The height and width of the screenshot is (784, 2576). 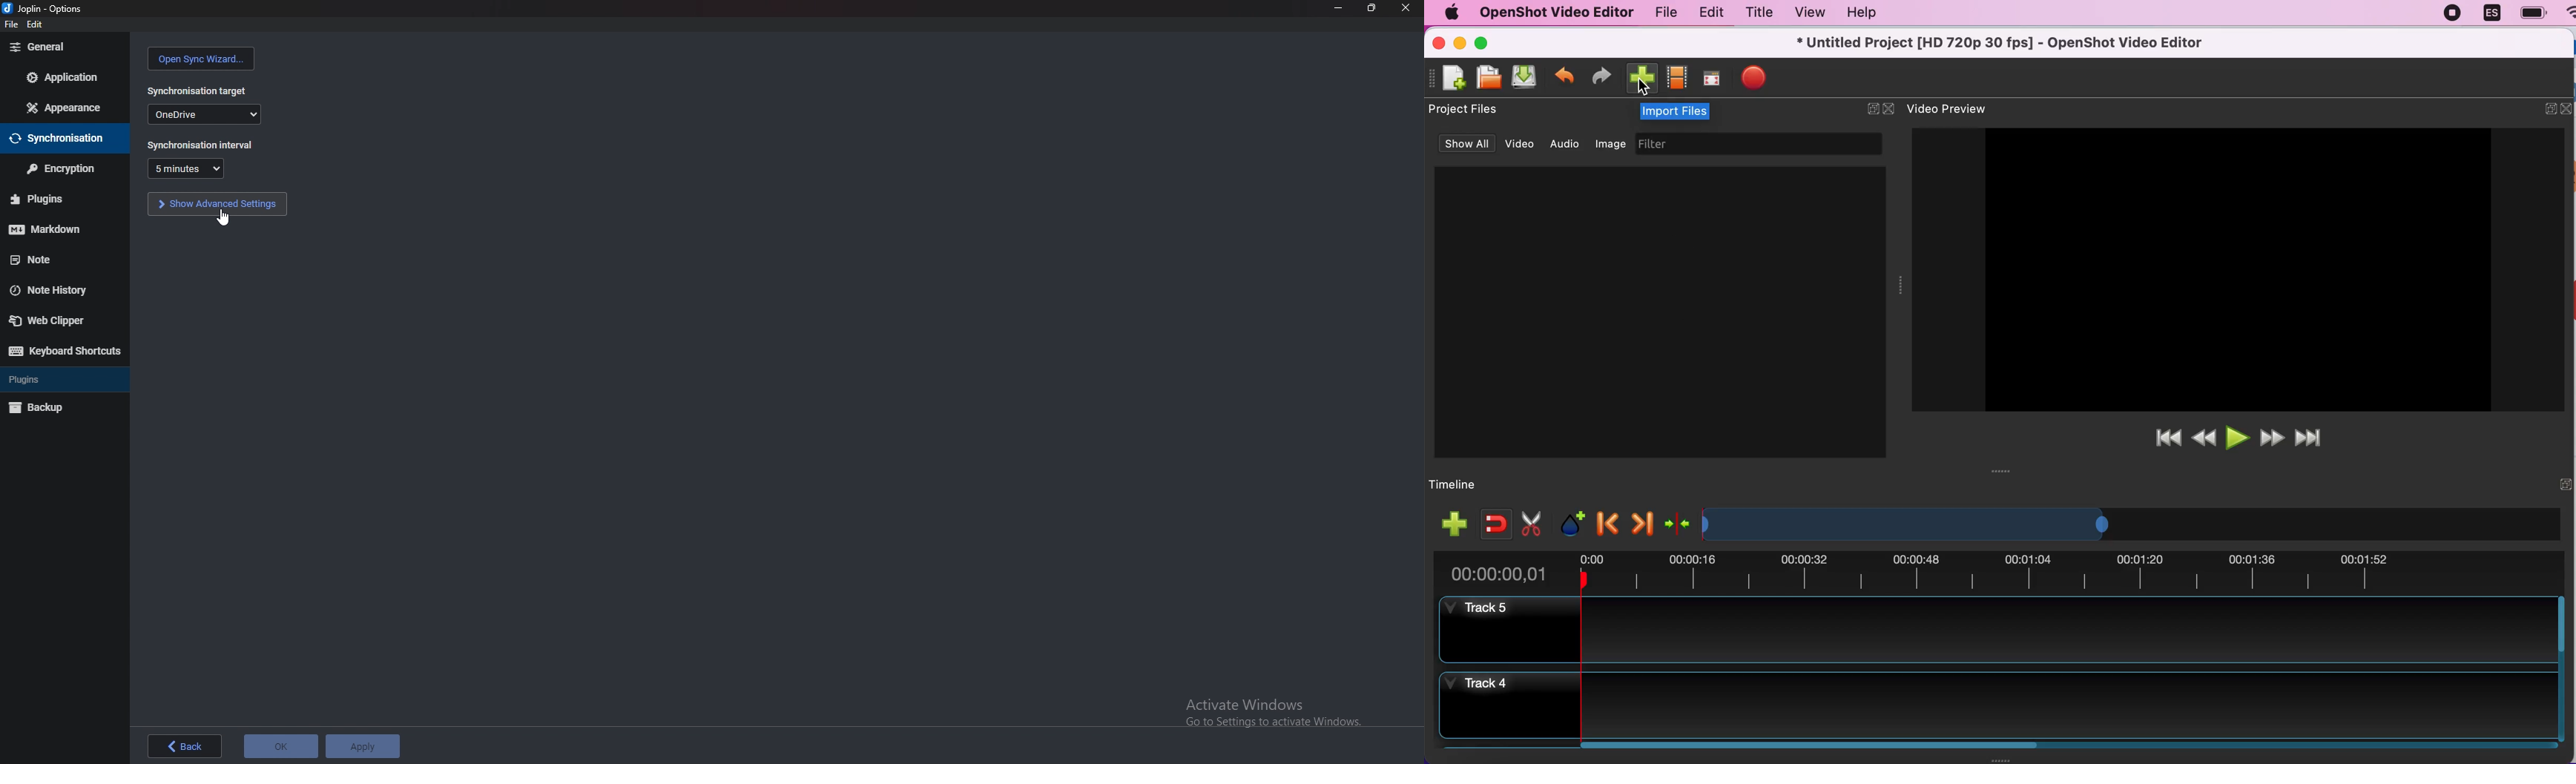 I want to click on application, so click(x=62, y=76).